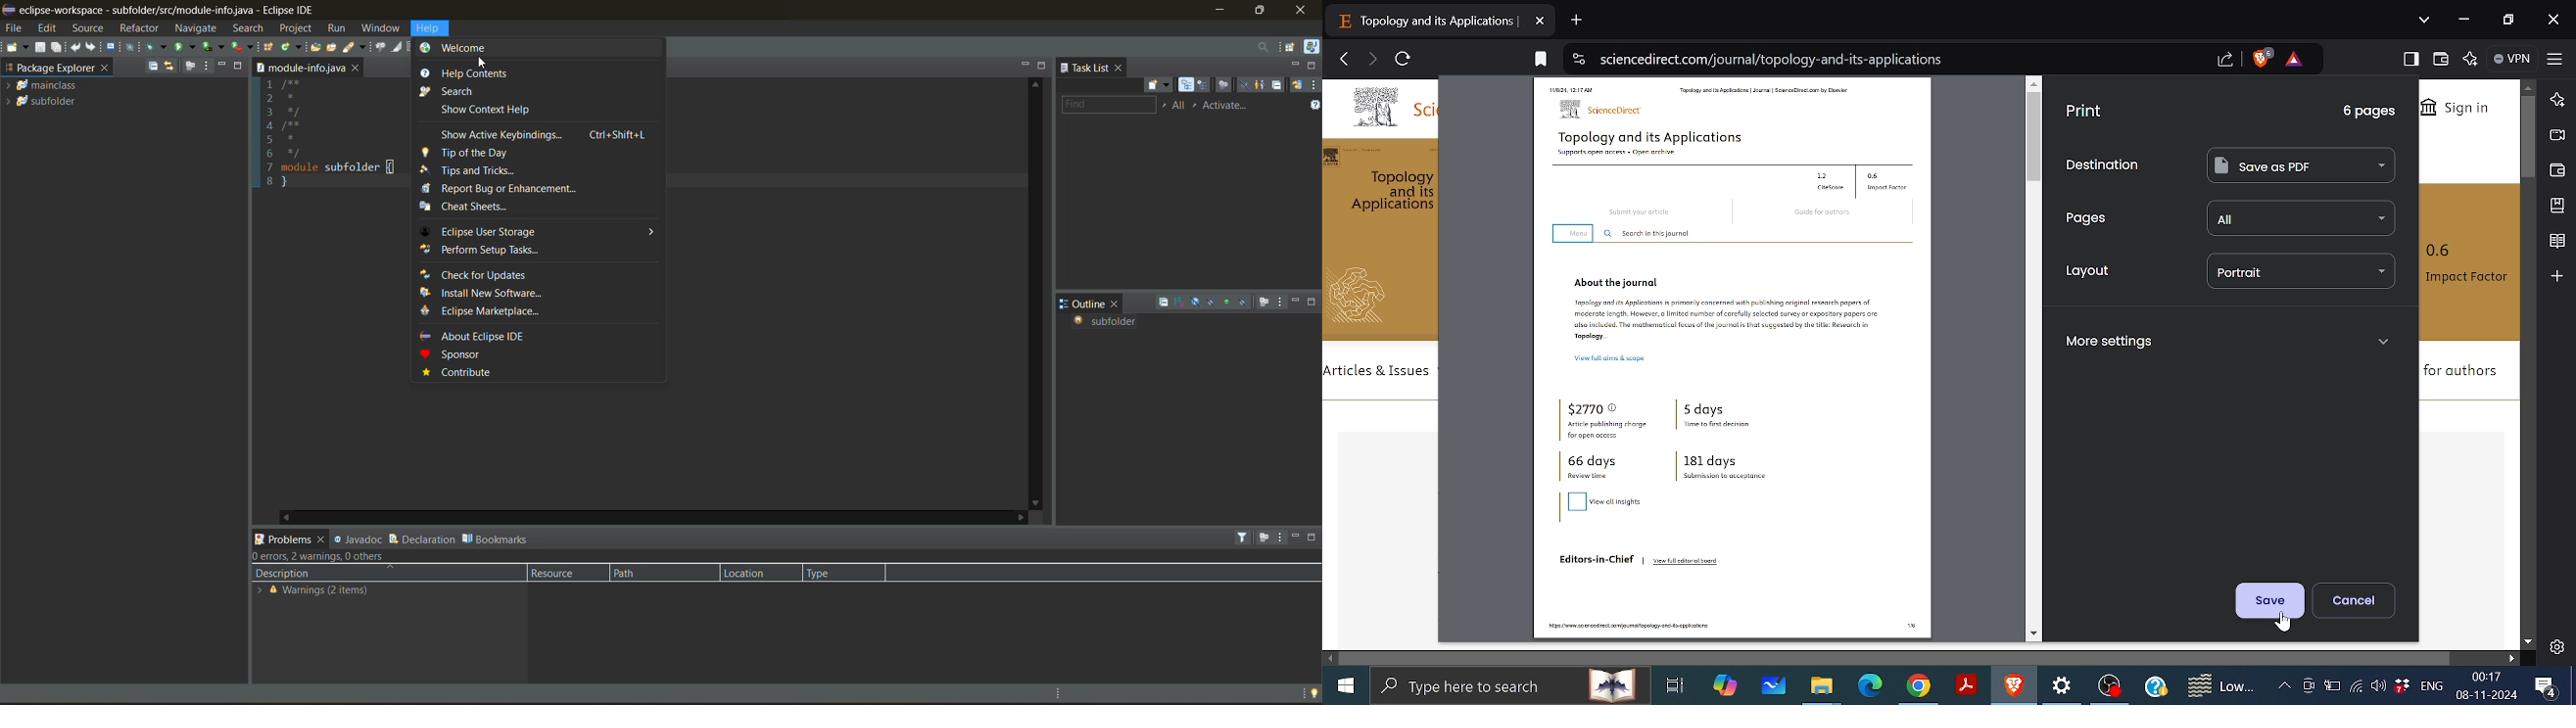  What do you see at coordinates (512, 189) in the screenshot?
I see `report bug or enhancement` at bounding box center [512, 189].